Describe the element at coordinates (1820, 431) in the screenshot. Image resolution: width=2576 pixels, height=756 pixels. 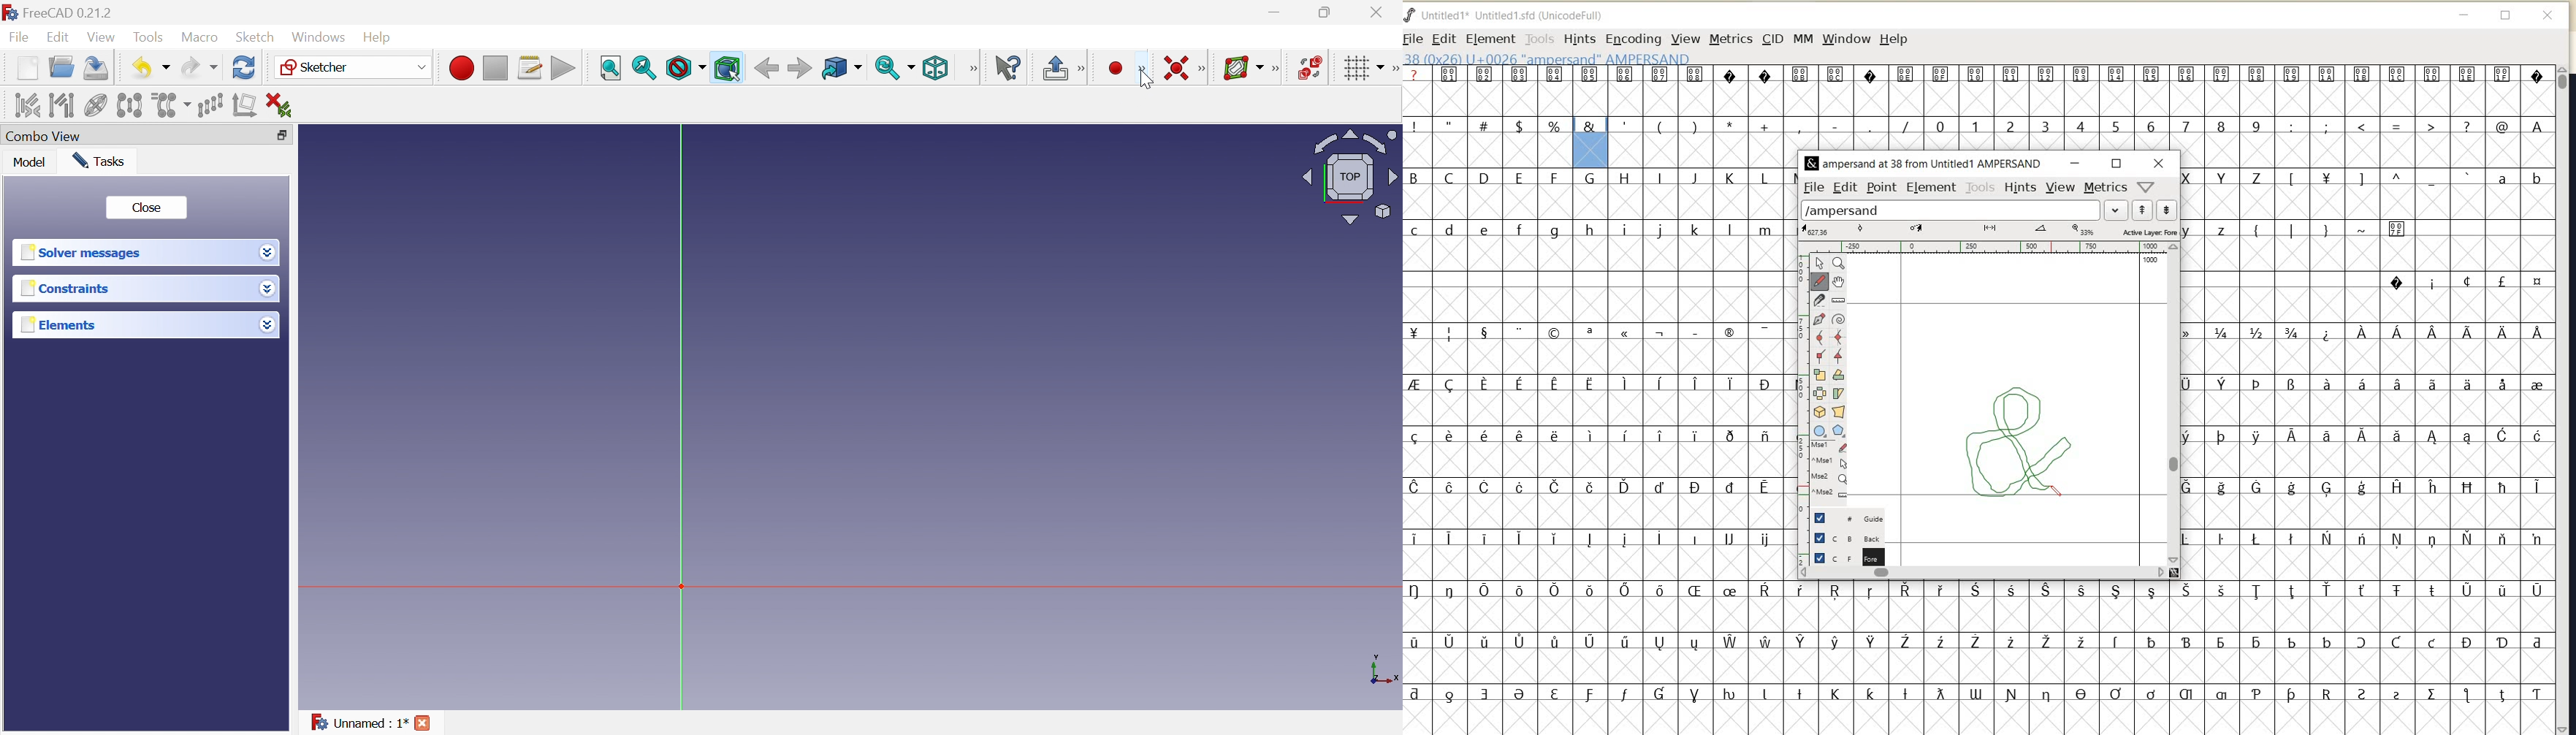
I see `` at that location.